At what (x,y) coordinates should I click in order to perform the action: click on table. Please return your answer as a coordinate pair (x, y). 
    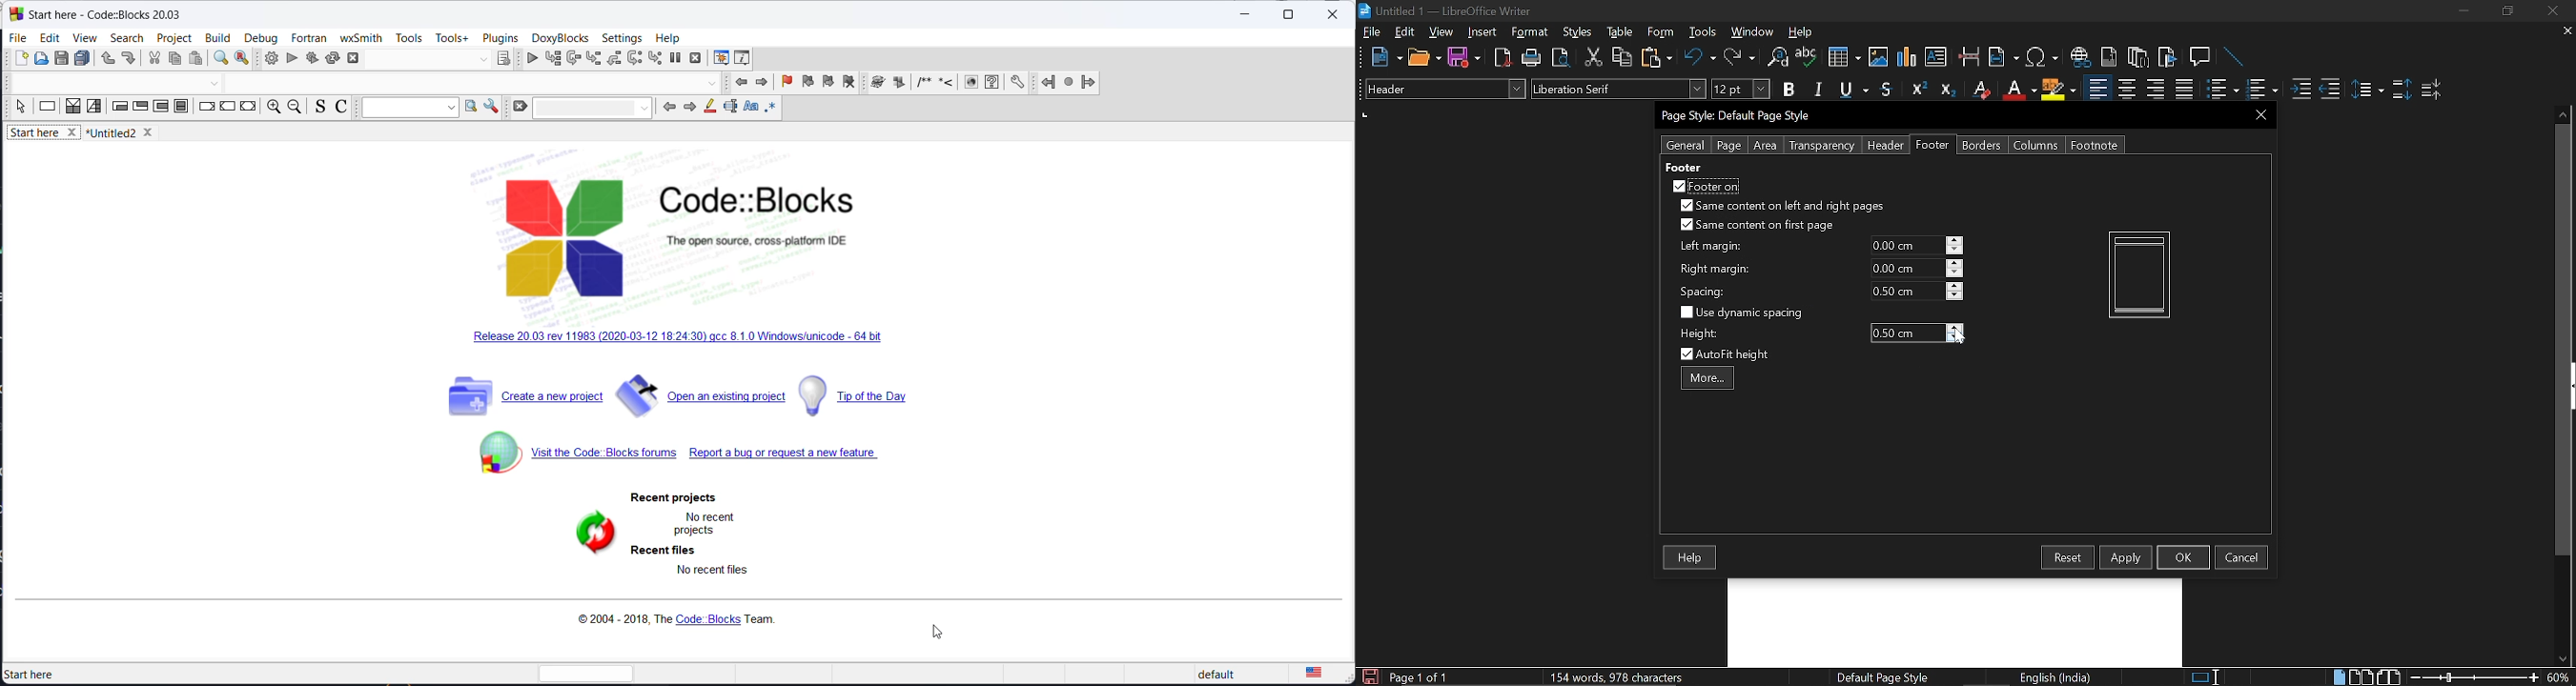
    Looking at the image, I should click on (1621, 32).